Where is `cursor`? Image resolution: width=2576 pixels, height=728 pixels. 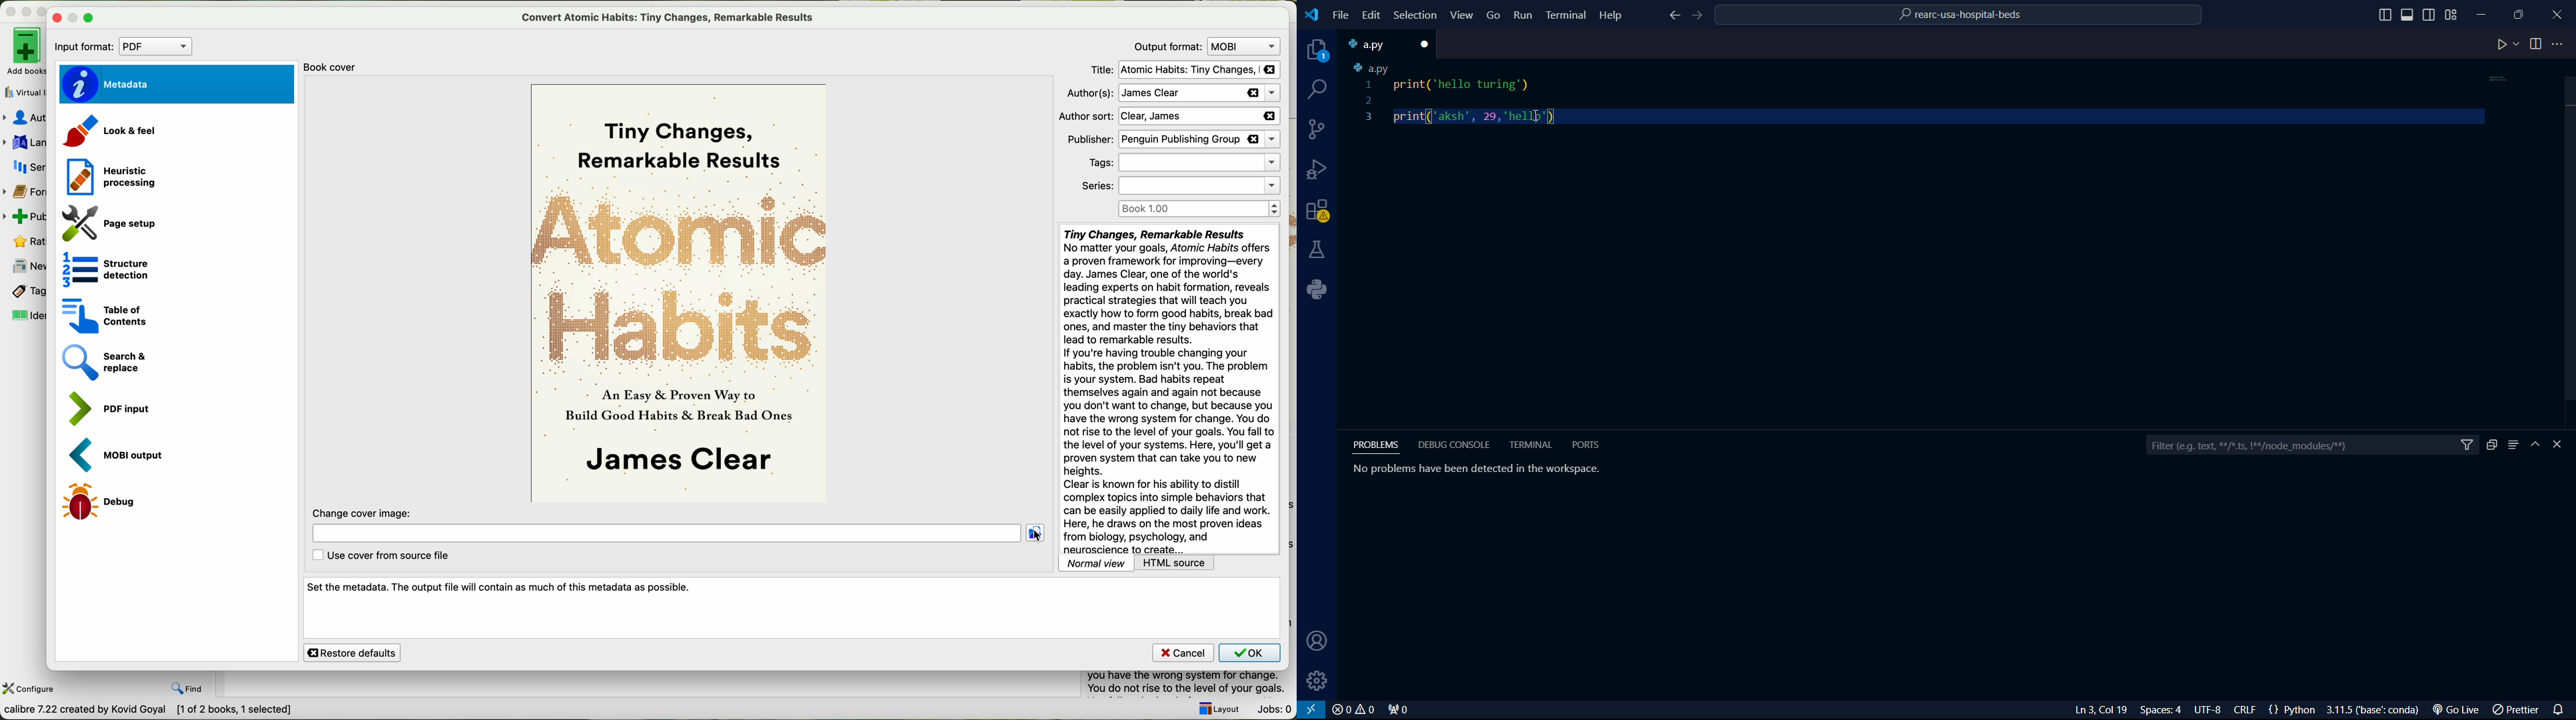 cursor is located at coordinates (1037, 535).